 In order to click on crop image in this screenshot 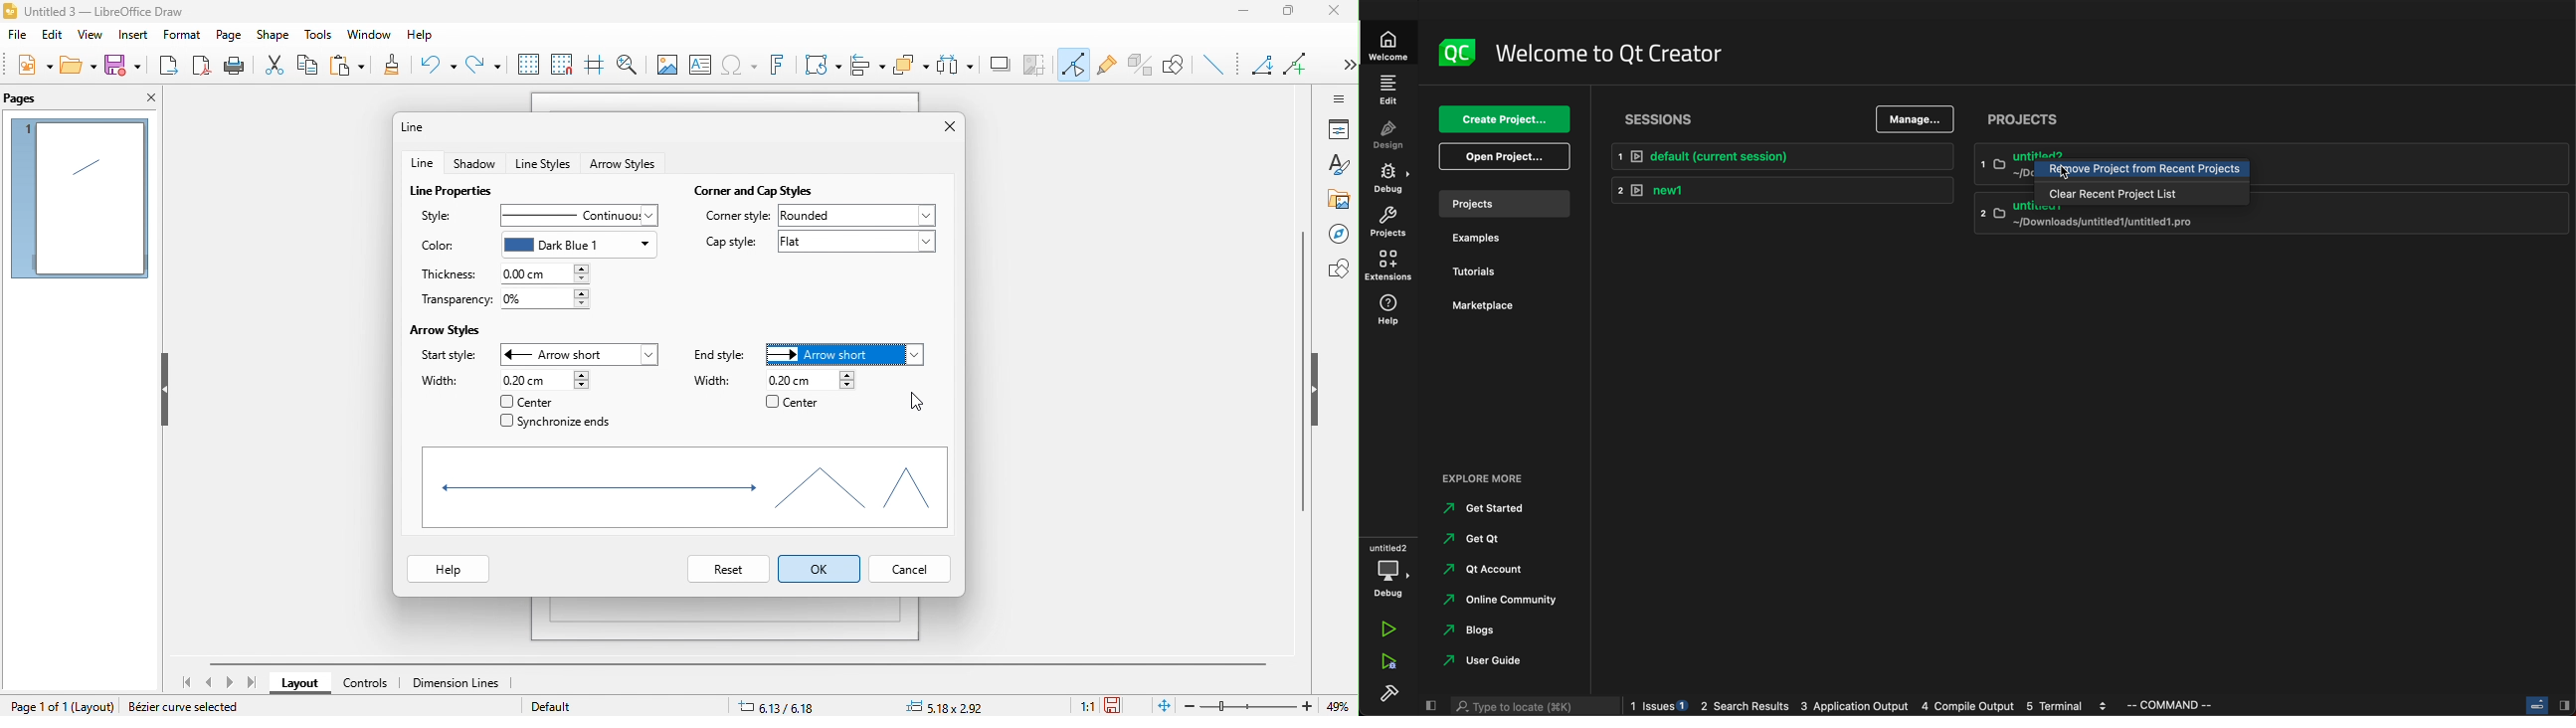, I will do `click(1037, 63)`.